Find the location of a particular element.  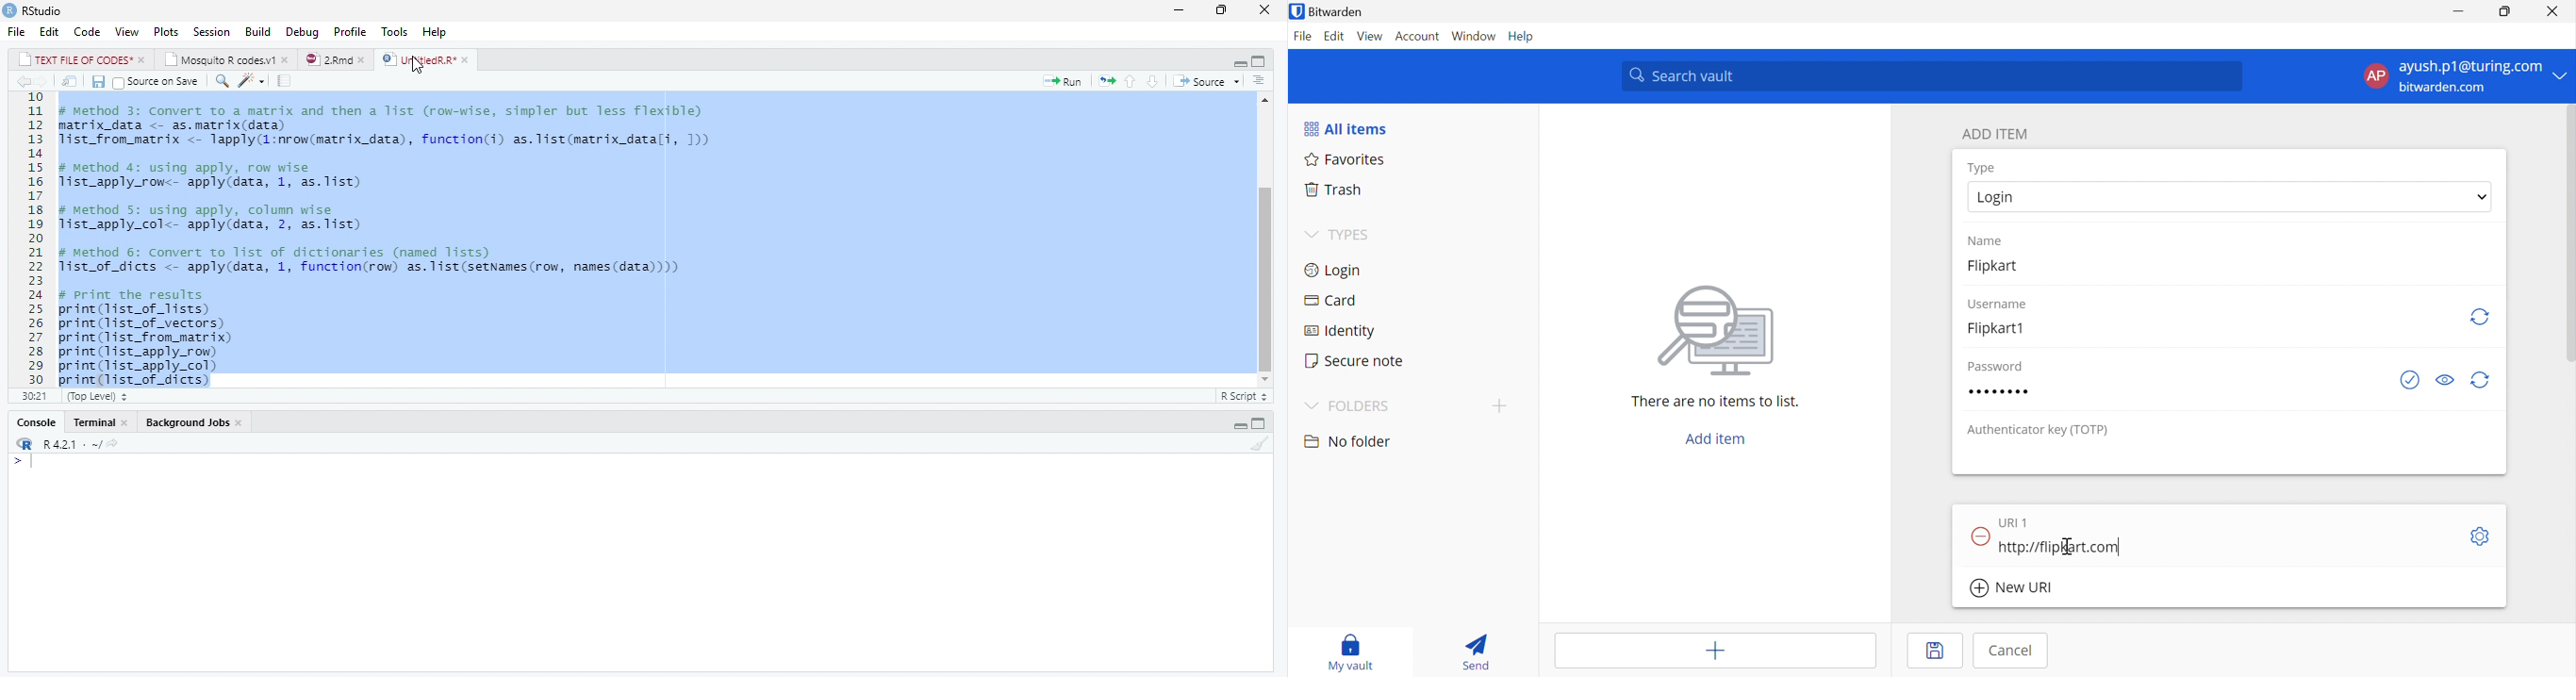

Console is located at coordinates (639, 562).